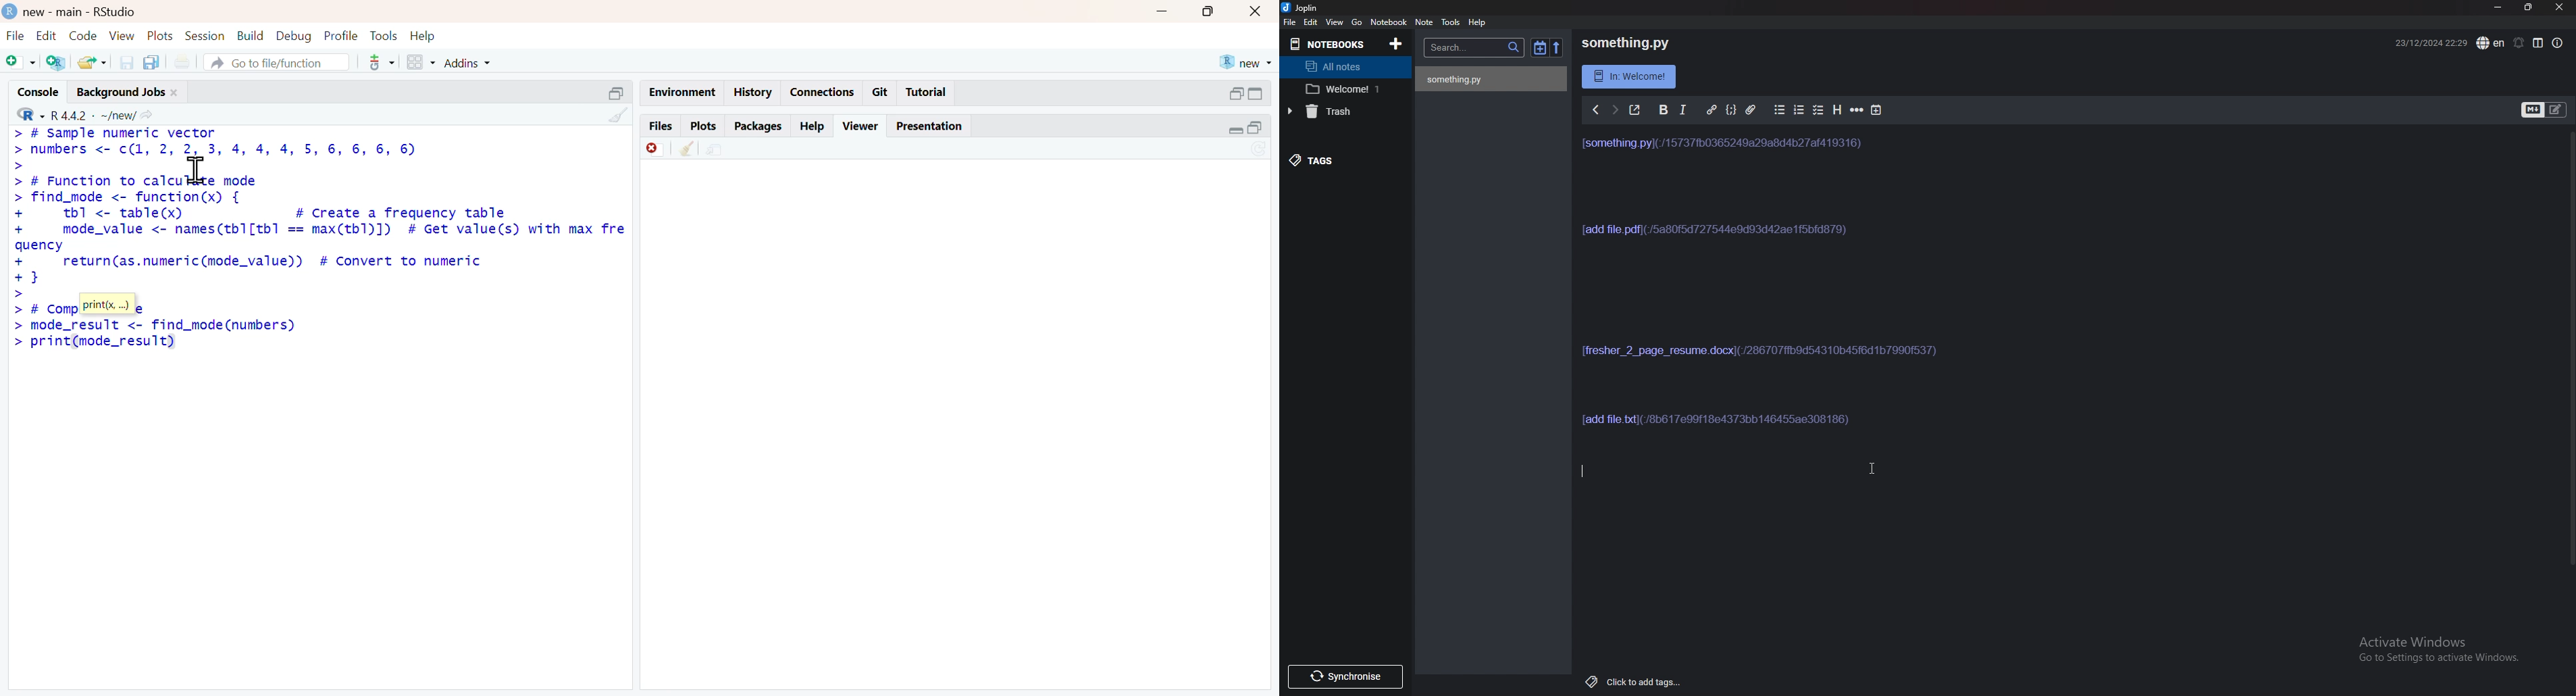 The width and height of the screenshot is (2576, 700). I want to click on expand/collapse , so click(617, 93).